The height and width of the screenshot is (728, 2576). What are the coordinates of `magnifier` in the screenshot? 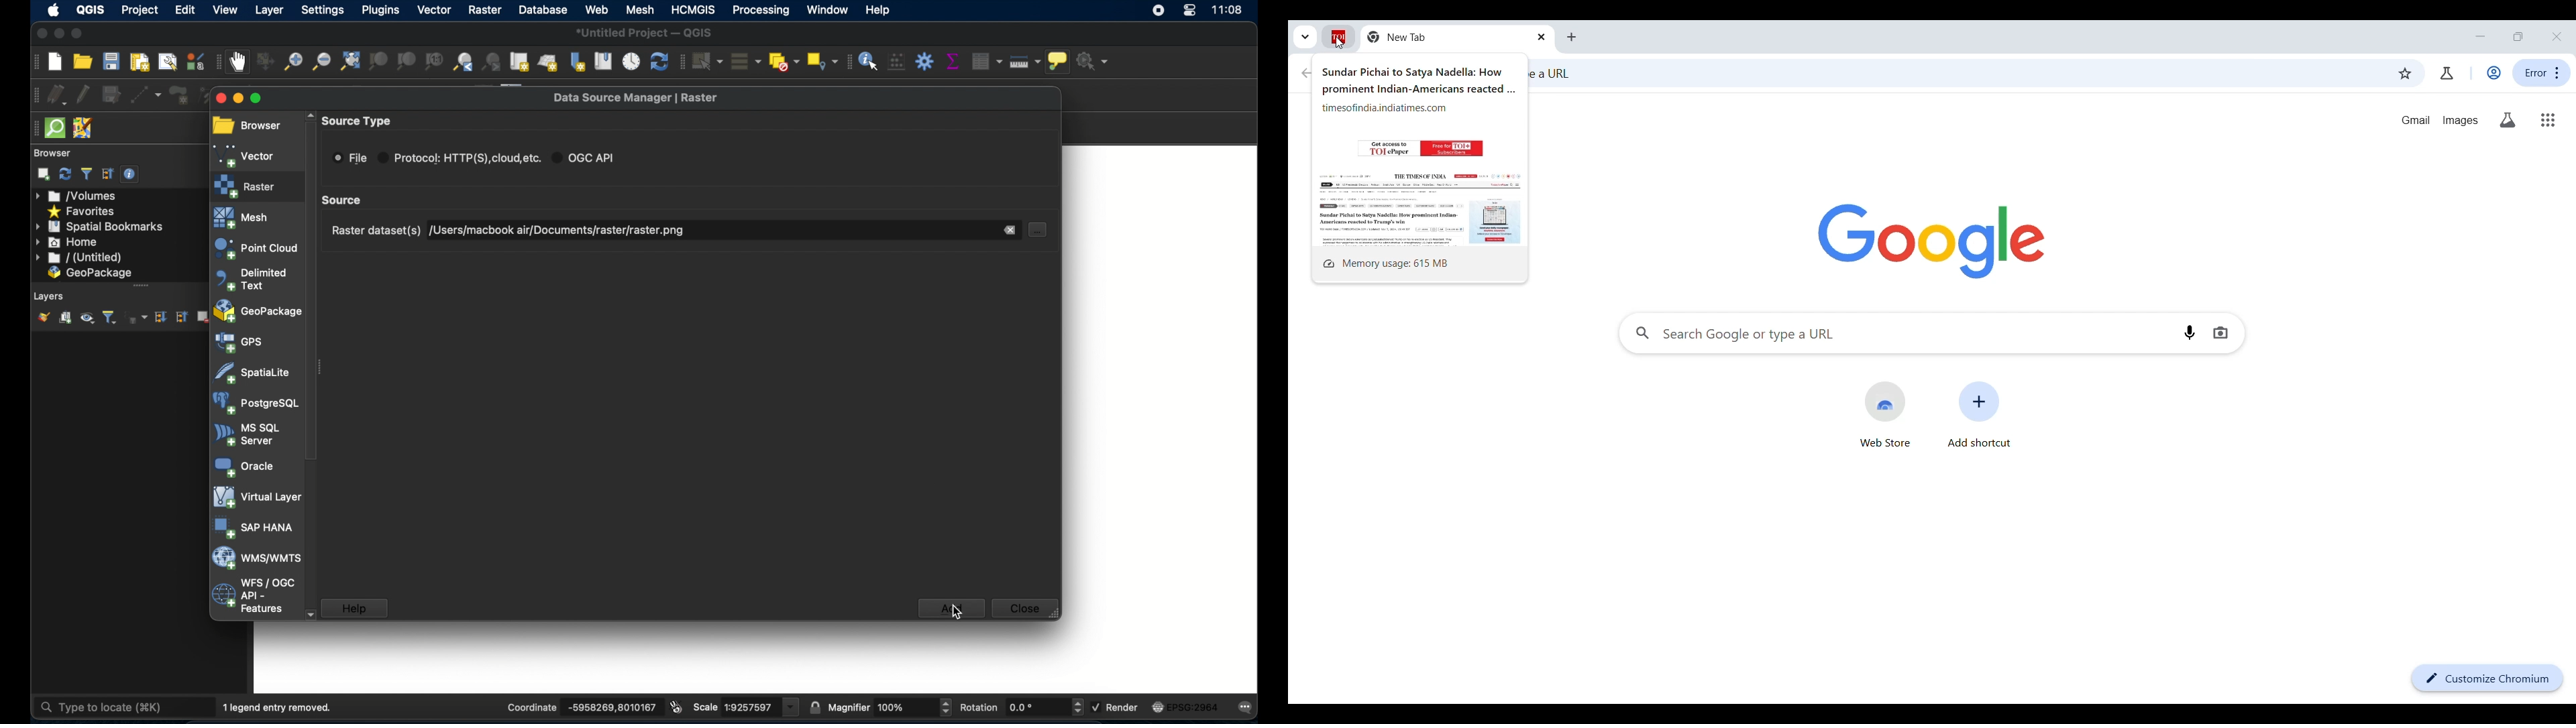 It's located at (849, 707).